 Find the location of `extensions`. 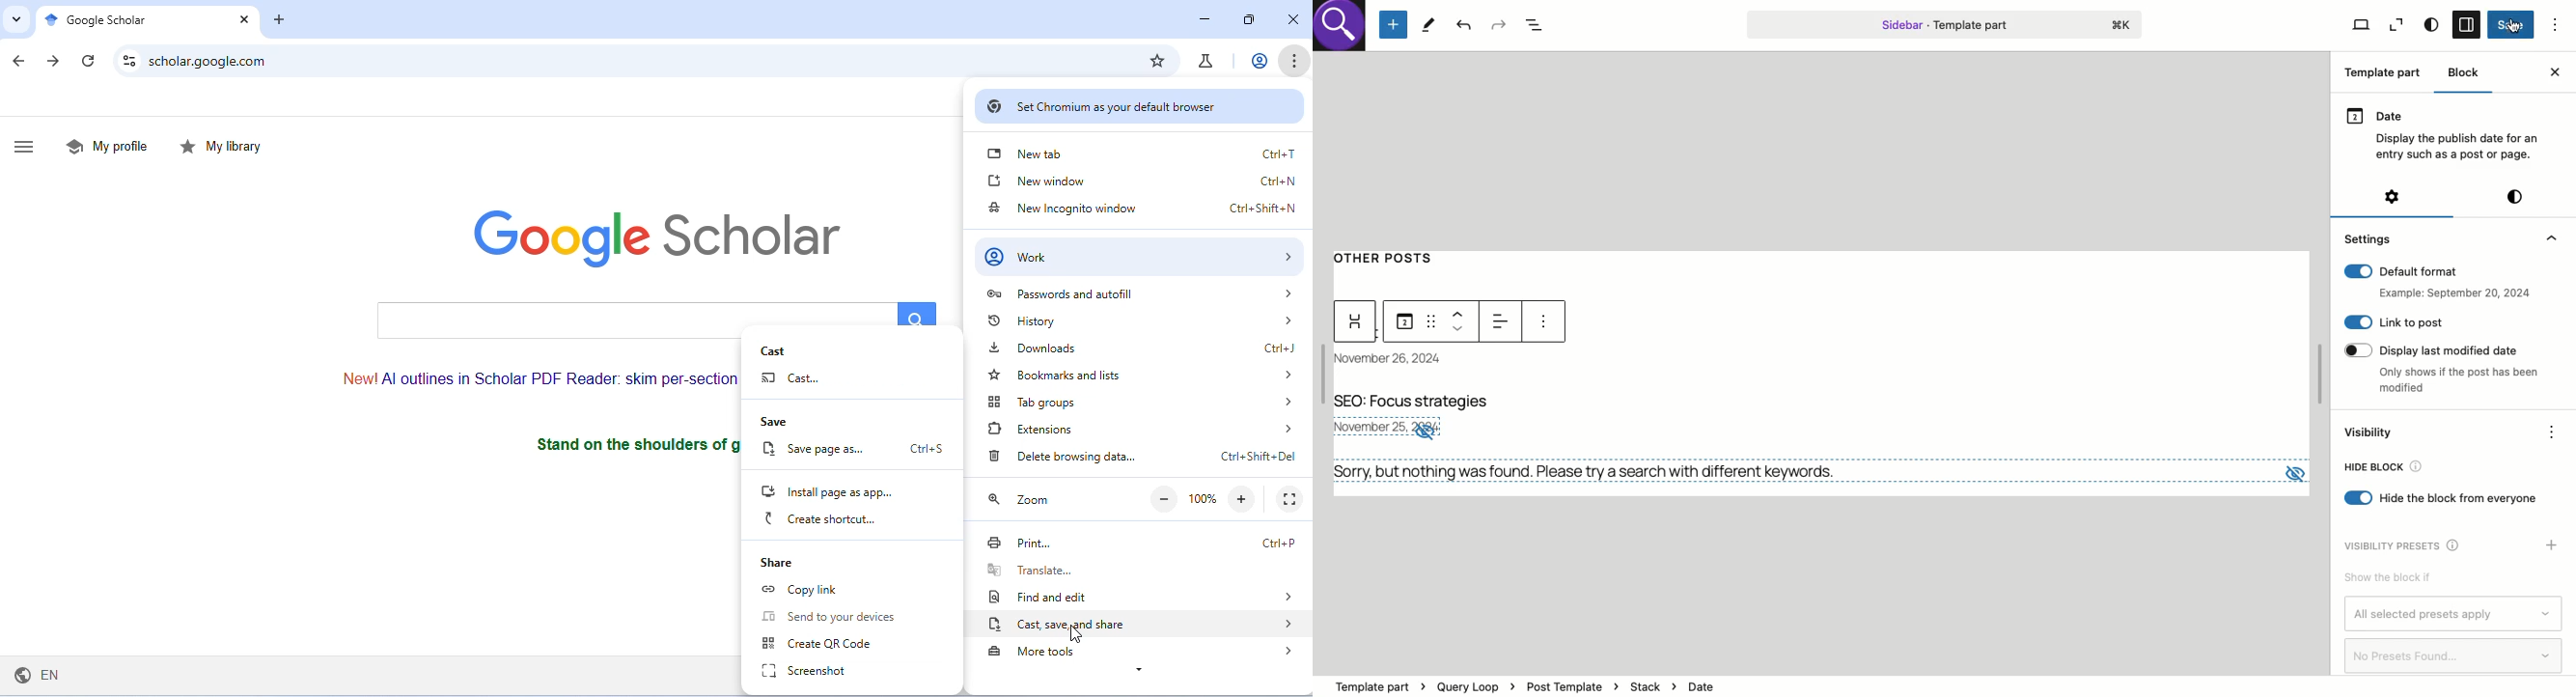

extensions is located at coordinates (1140, 429).